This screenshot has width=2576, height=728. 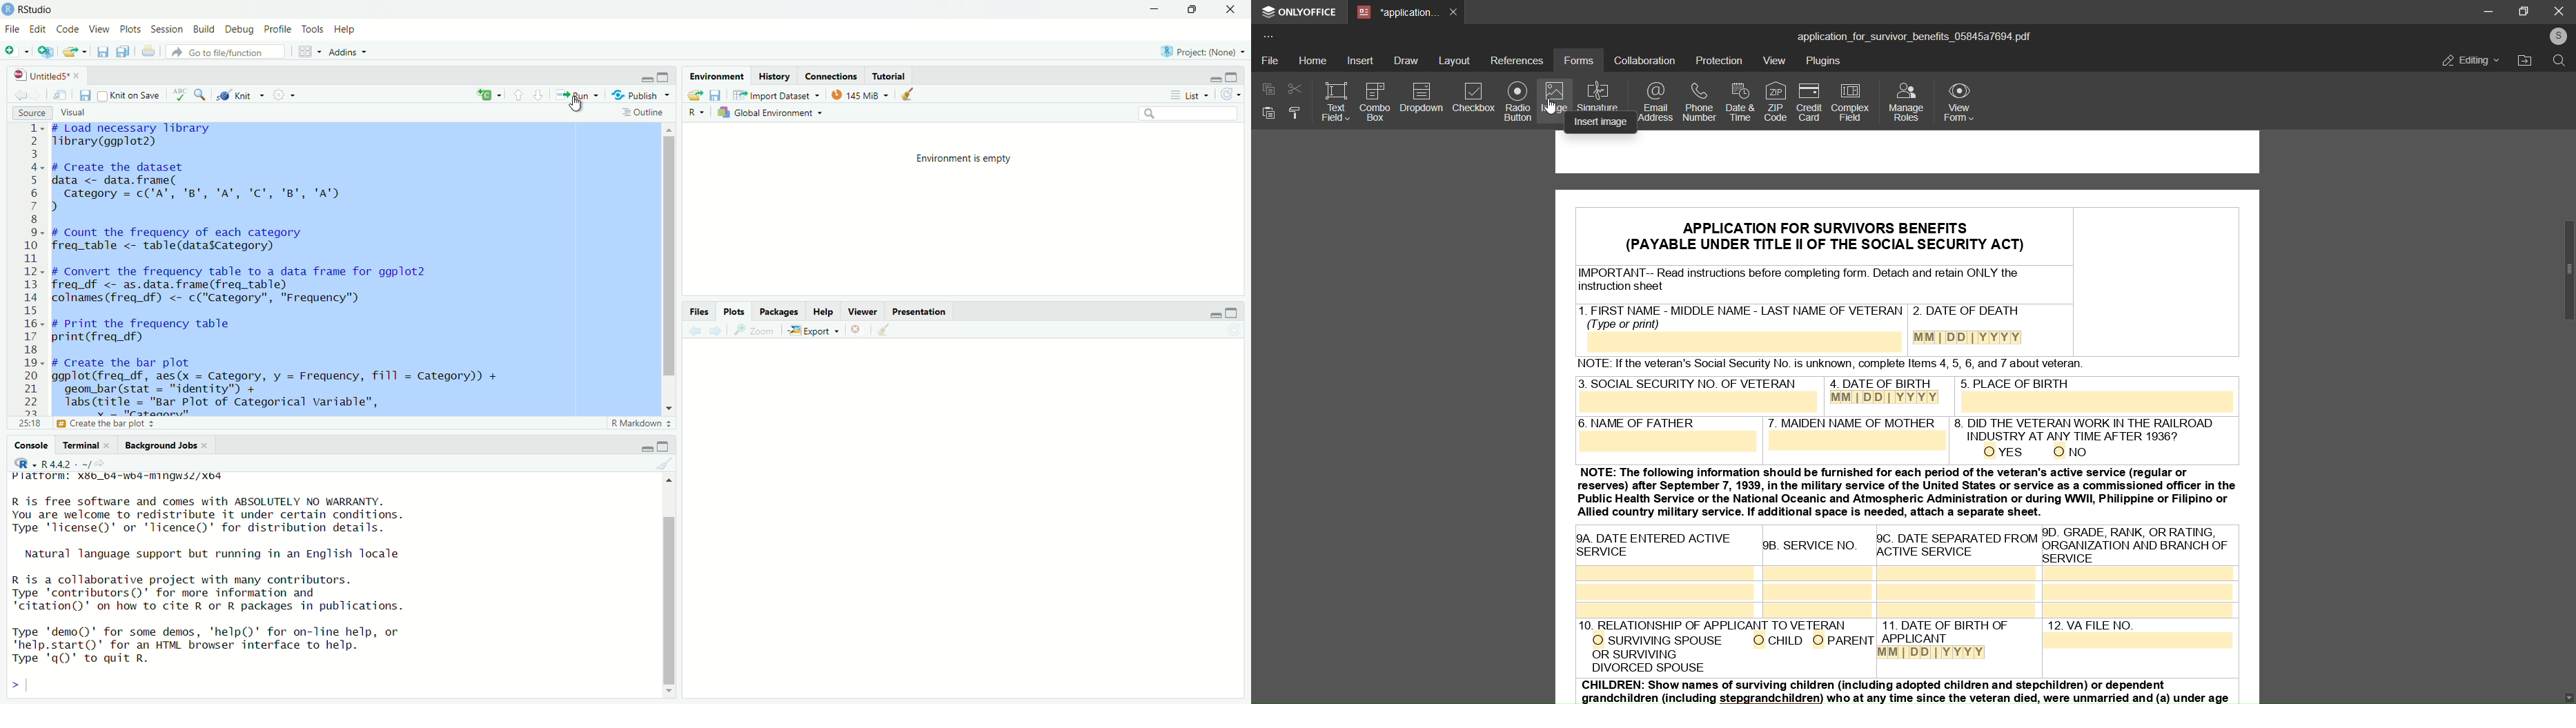 I want to click on vertical scrollbar, so click(x=671, y=256).